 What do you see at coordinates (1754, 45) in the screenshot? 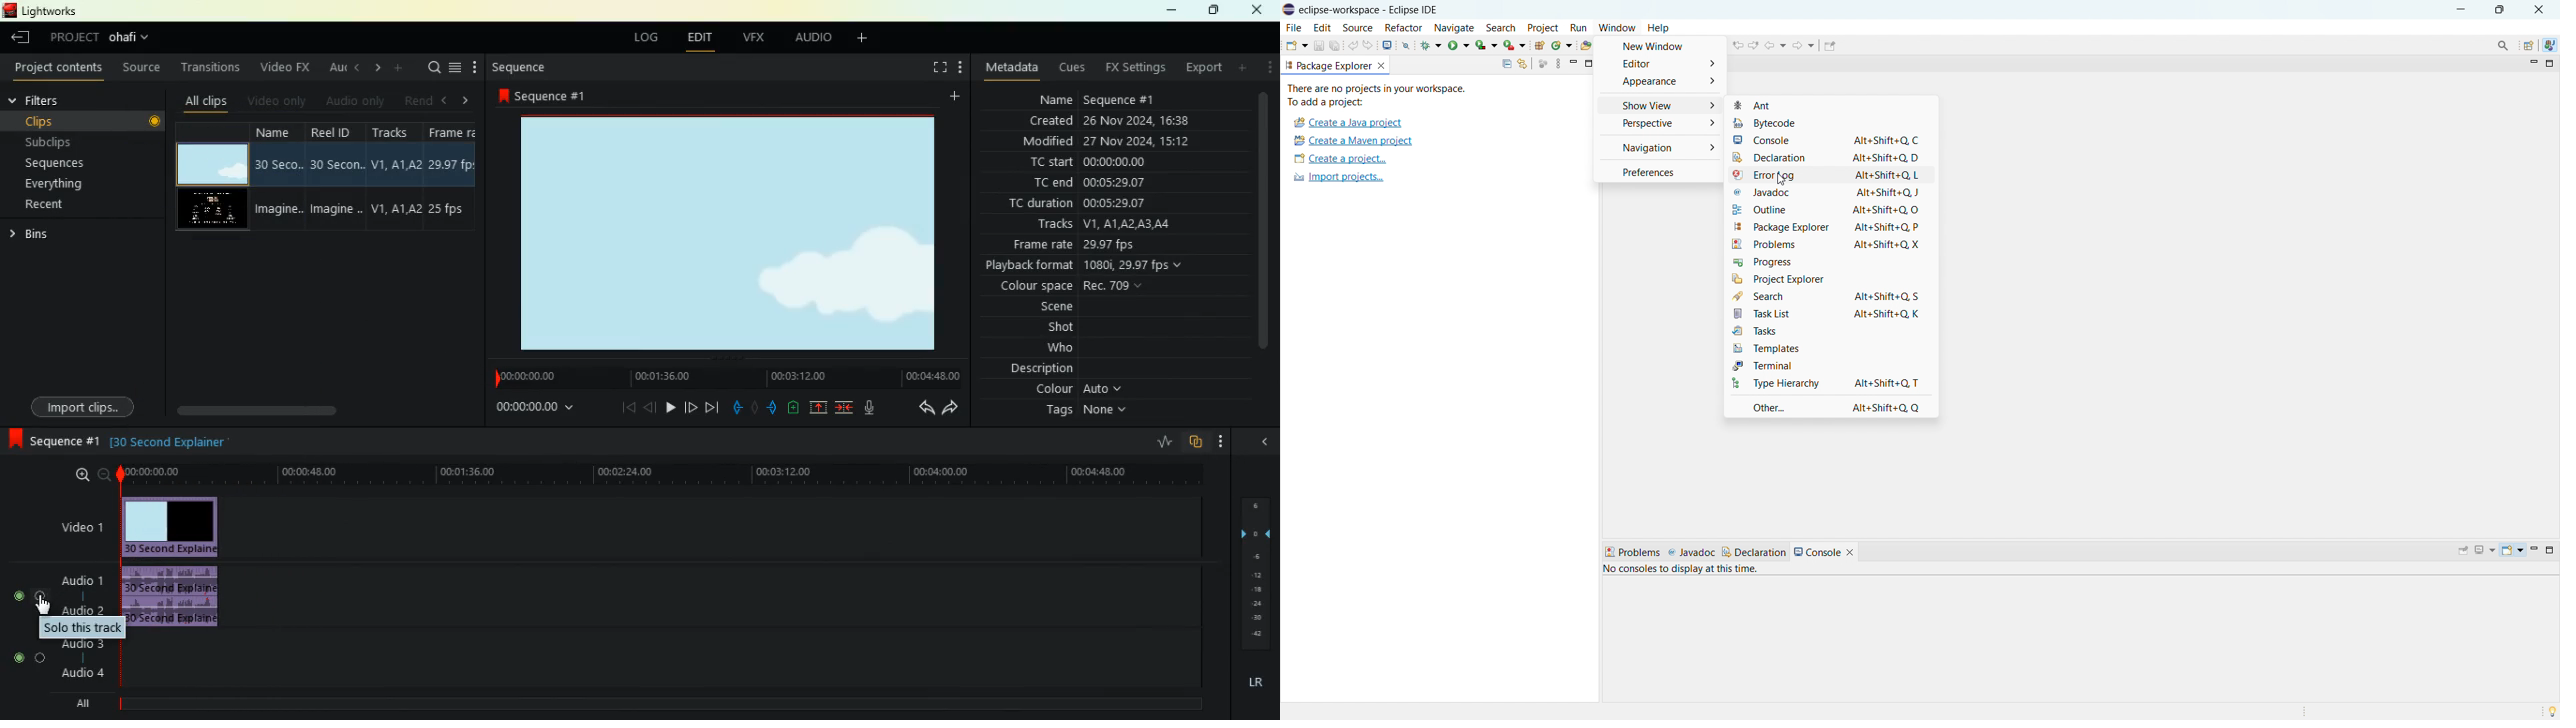
I see `next edit location` at bounding box center [1754, 45].